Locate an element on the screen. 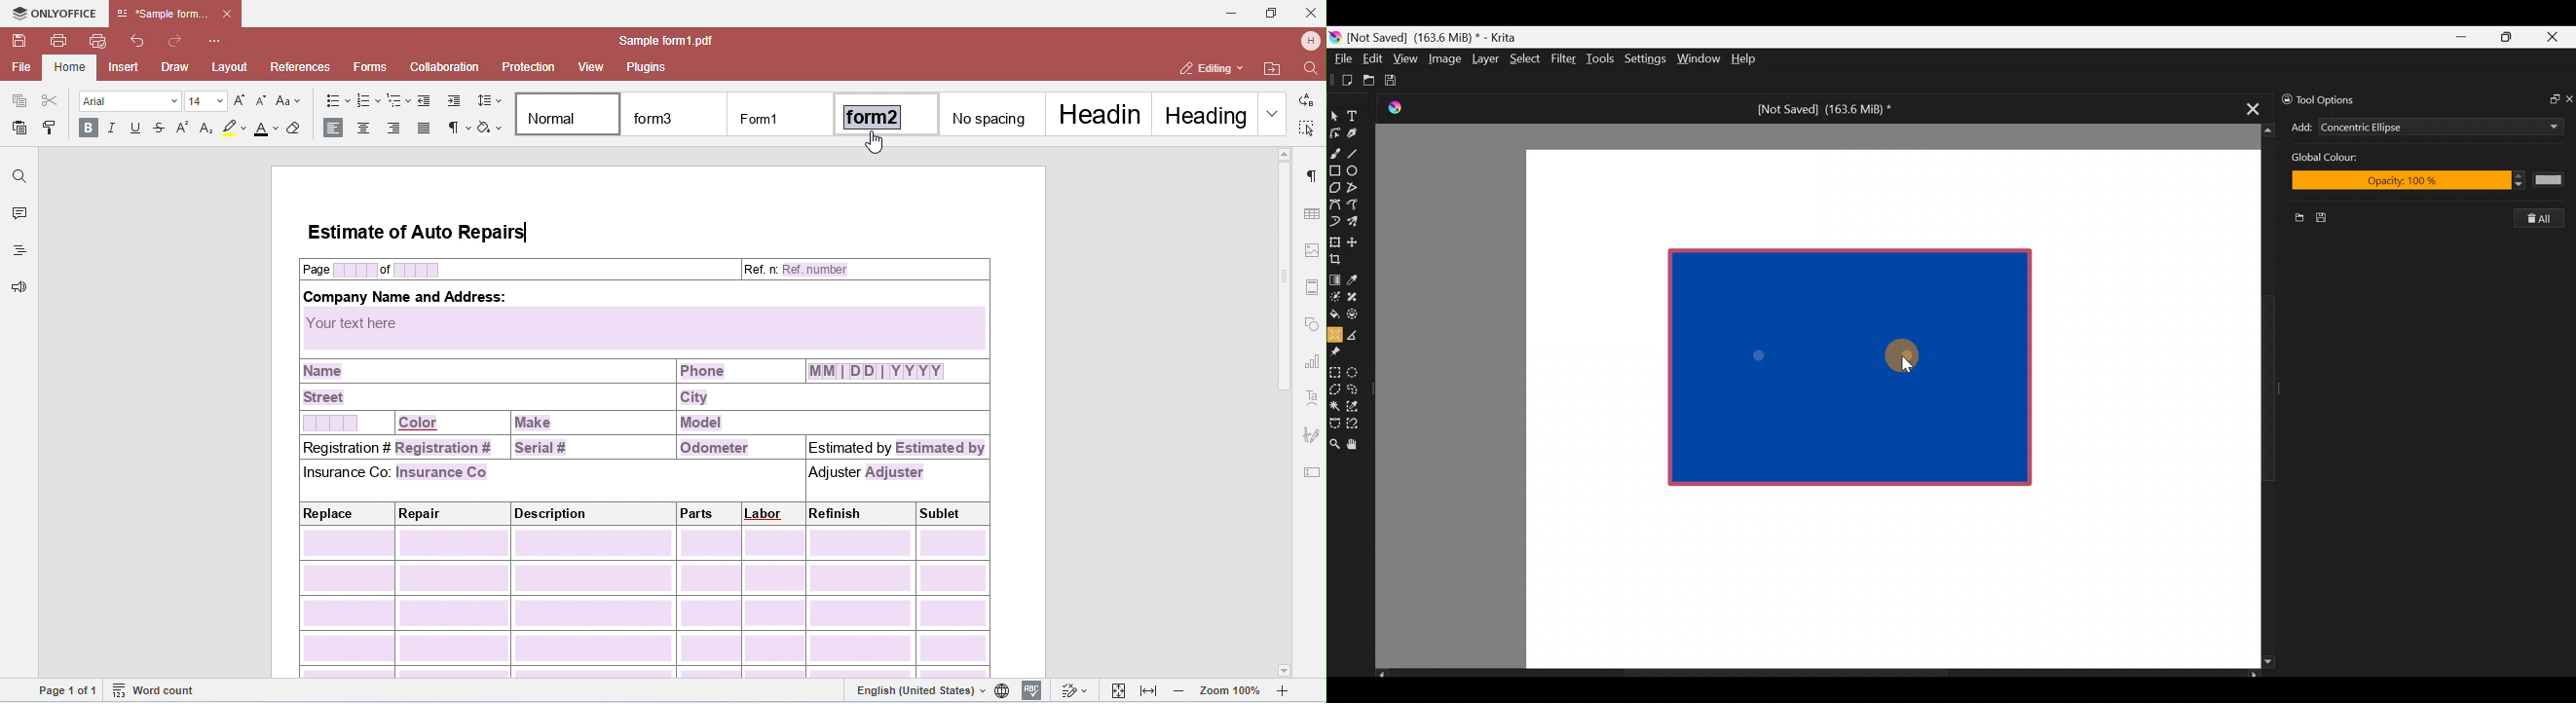 The image size is (2576, 728). Edit is located at coordinates (1372, 61).